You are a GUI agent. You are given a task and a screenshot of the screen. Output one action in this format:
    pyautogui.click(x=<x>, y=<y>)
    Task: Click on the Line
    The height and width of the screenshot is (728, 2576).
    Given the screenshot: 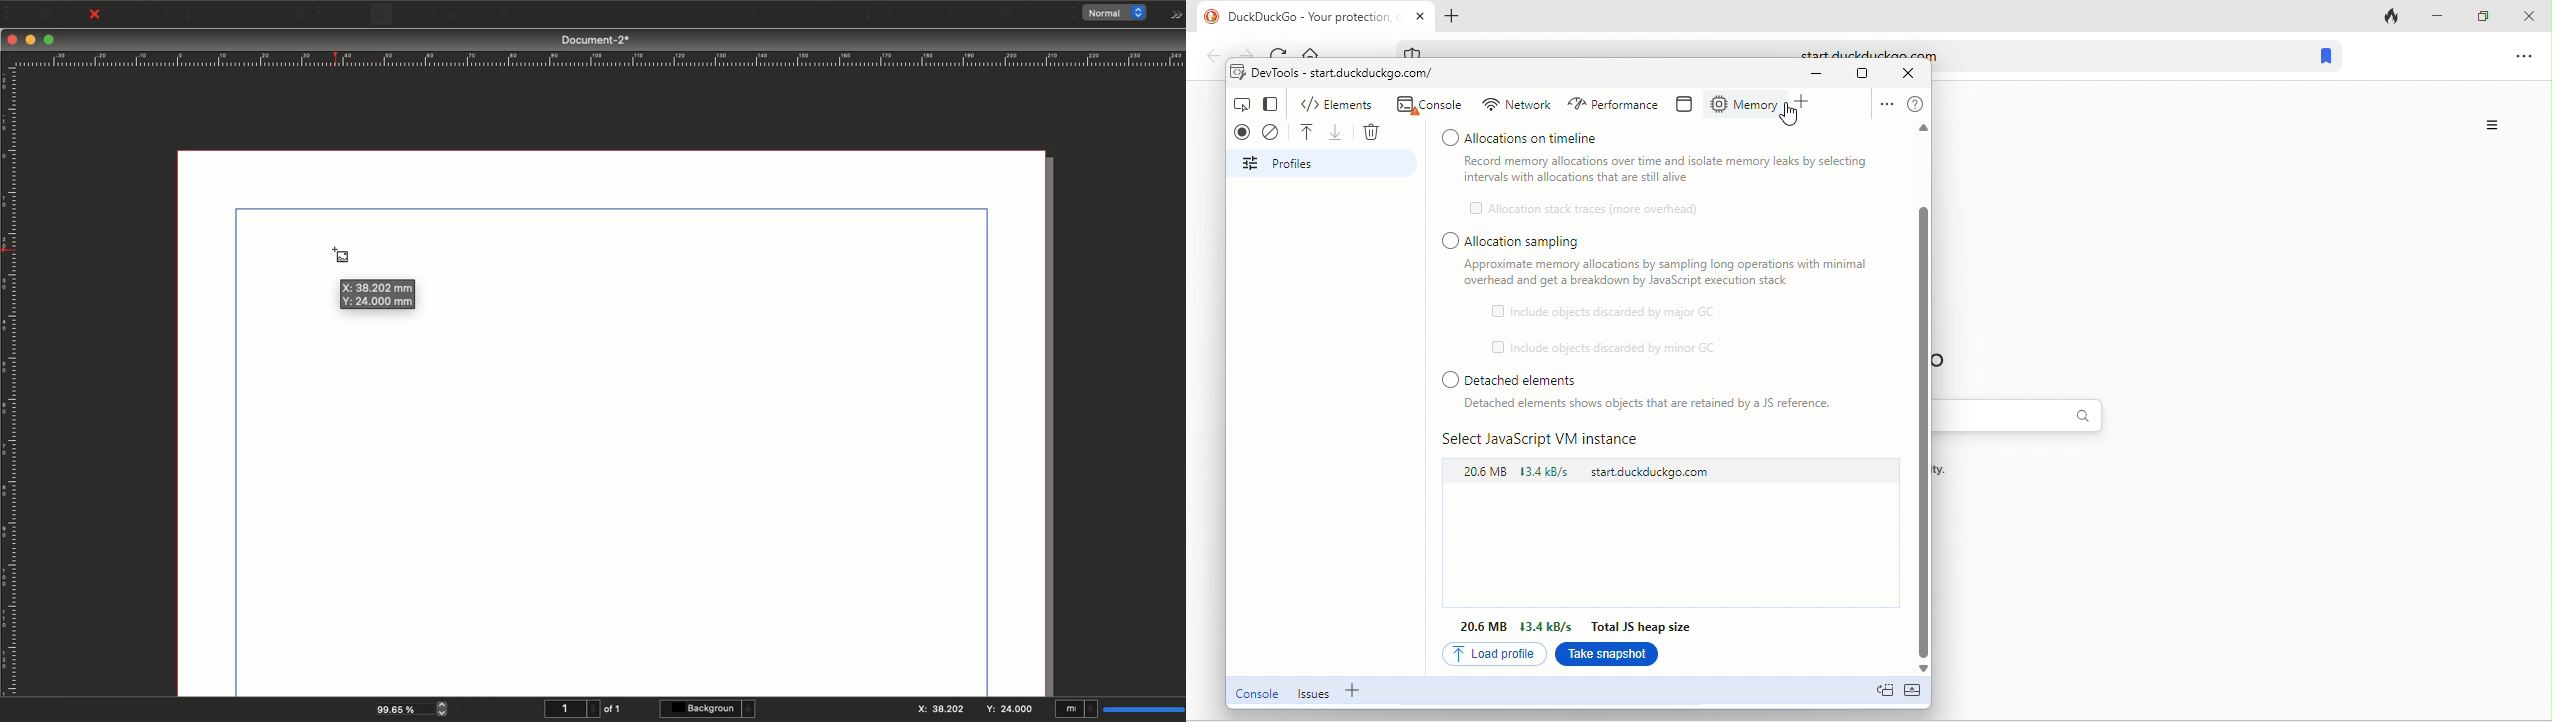 What is the action you would take?
    pyautogui.click(x=553, y=16)
    